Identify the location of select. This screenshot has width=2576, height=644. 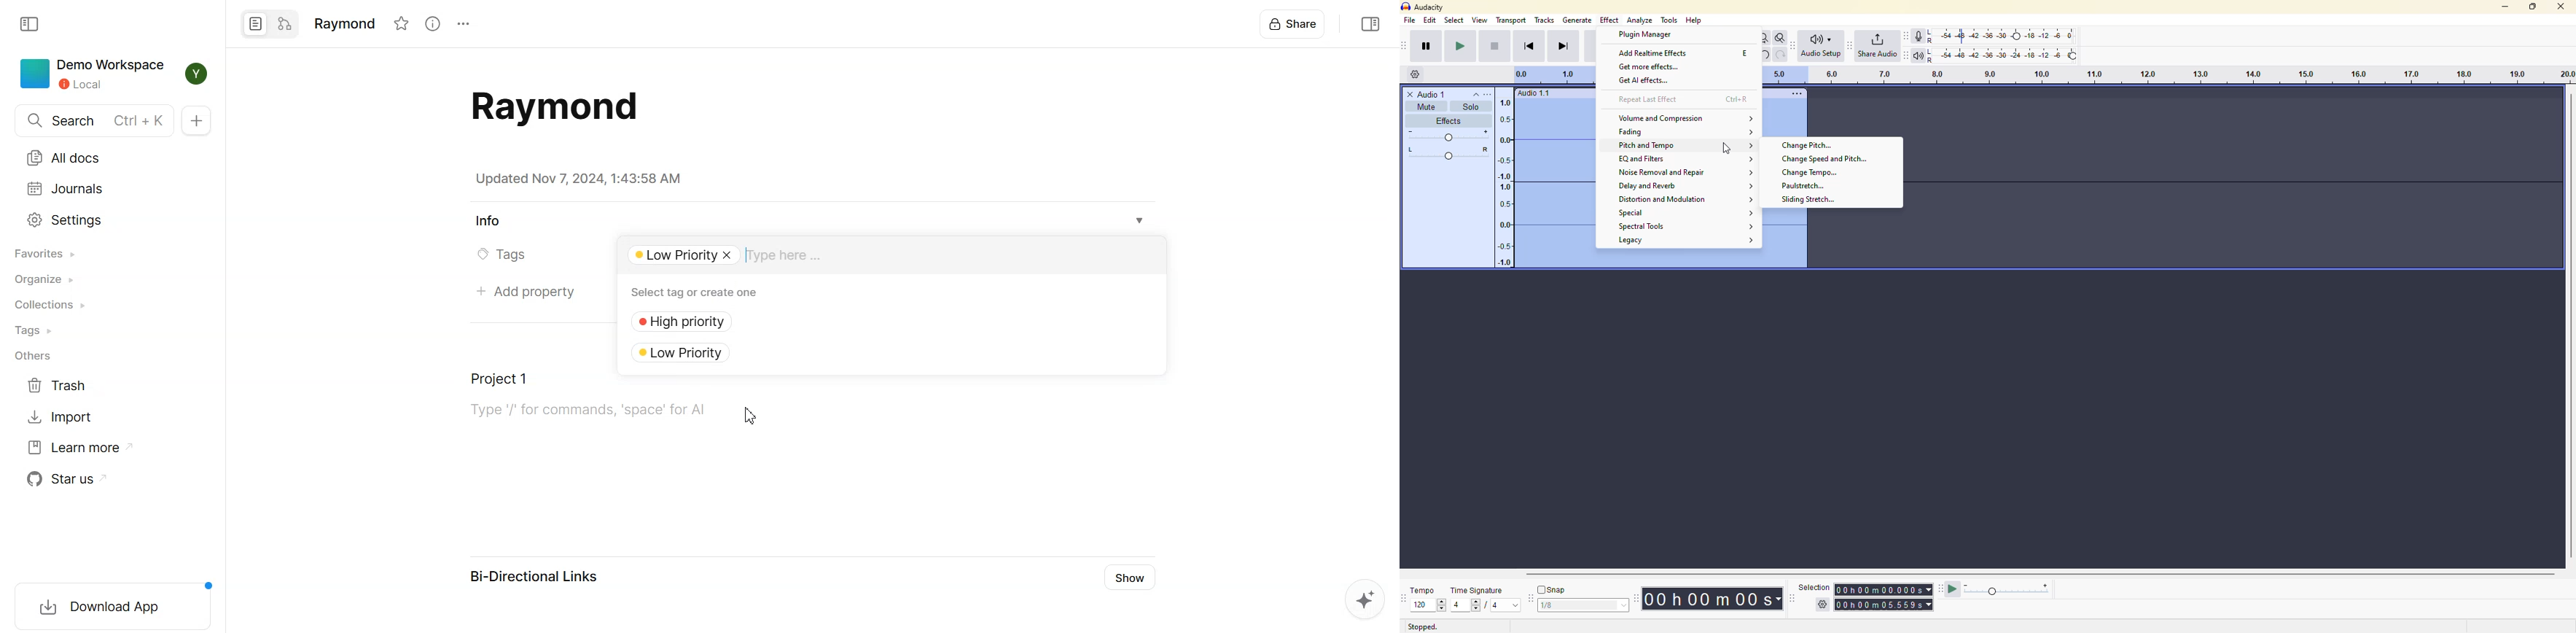
(1621, 606).